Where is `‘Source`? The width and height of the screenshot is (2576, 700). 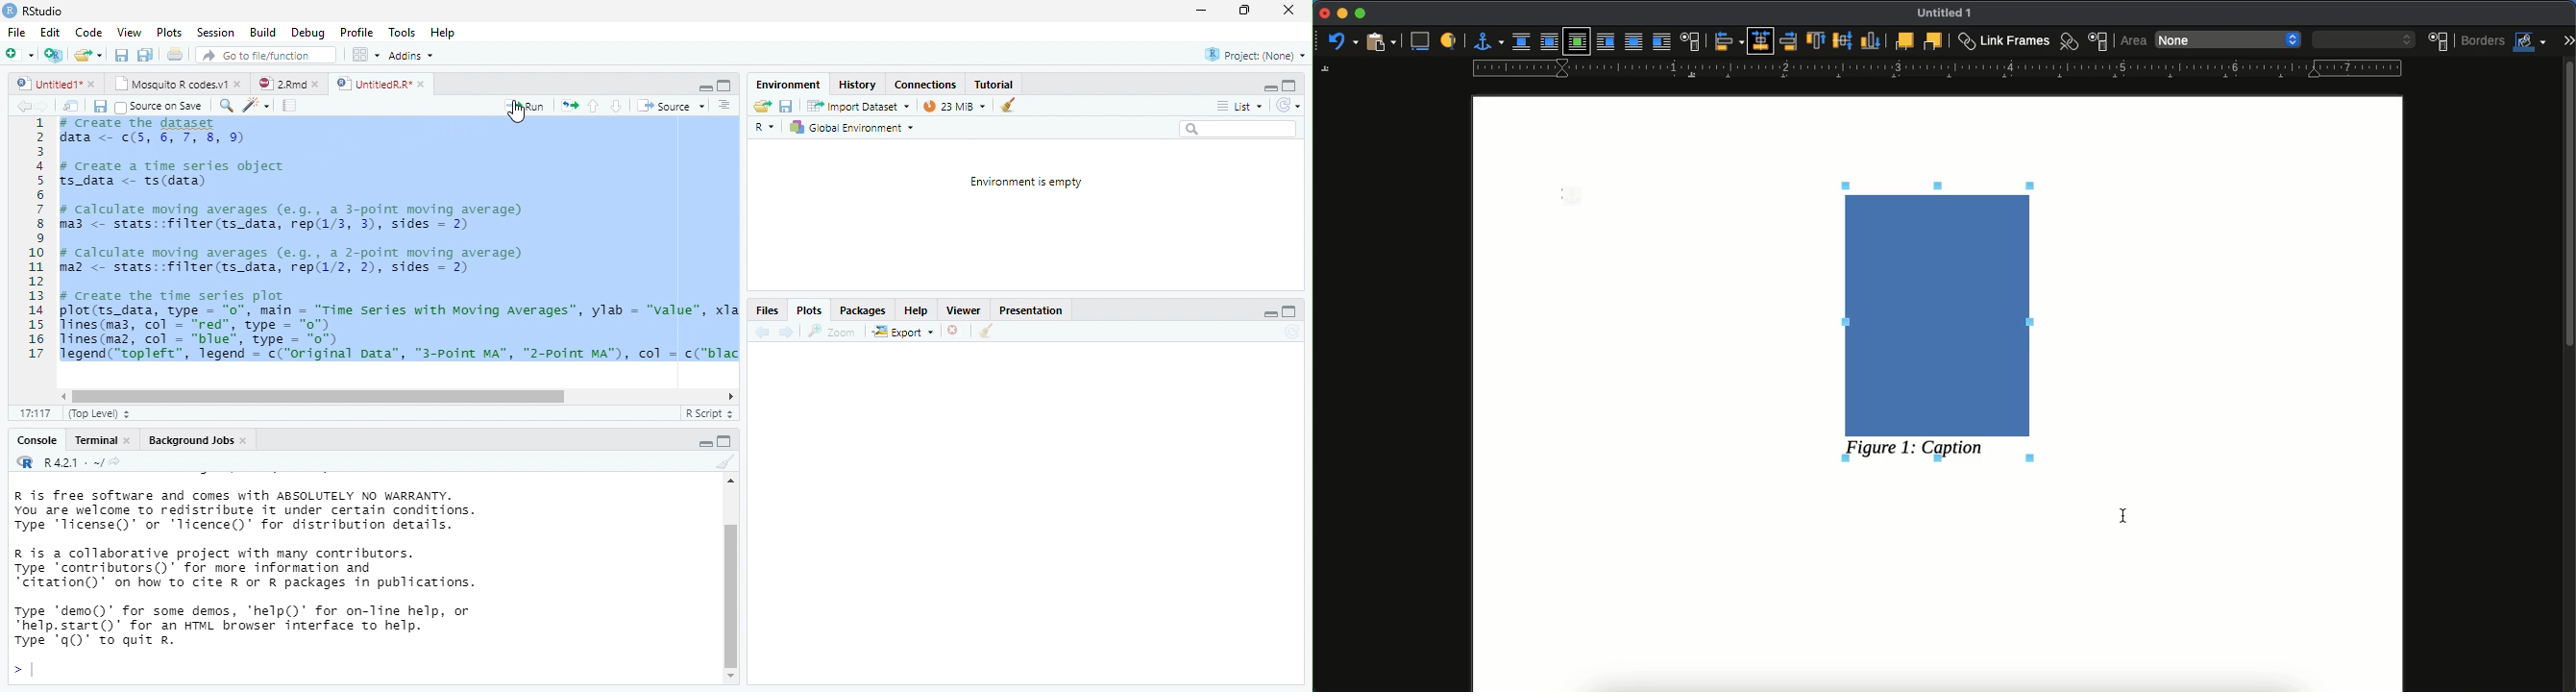 ‘Source is located at coordinates (673, 106).